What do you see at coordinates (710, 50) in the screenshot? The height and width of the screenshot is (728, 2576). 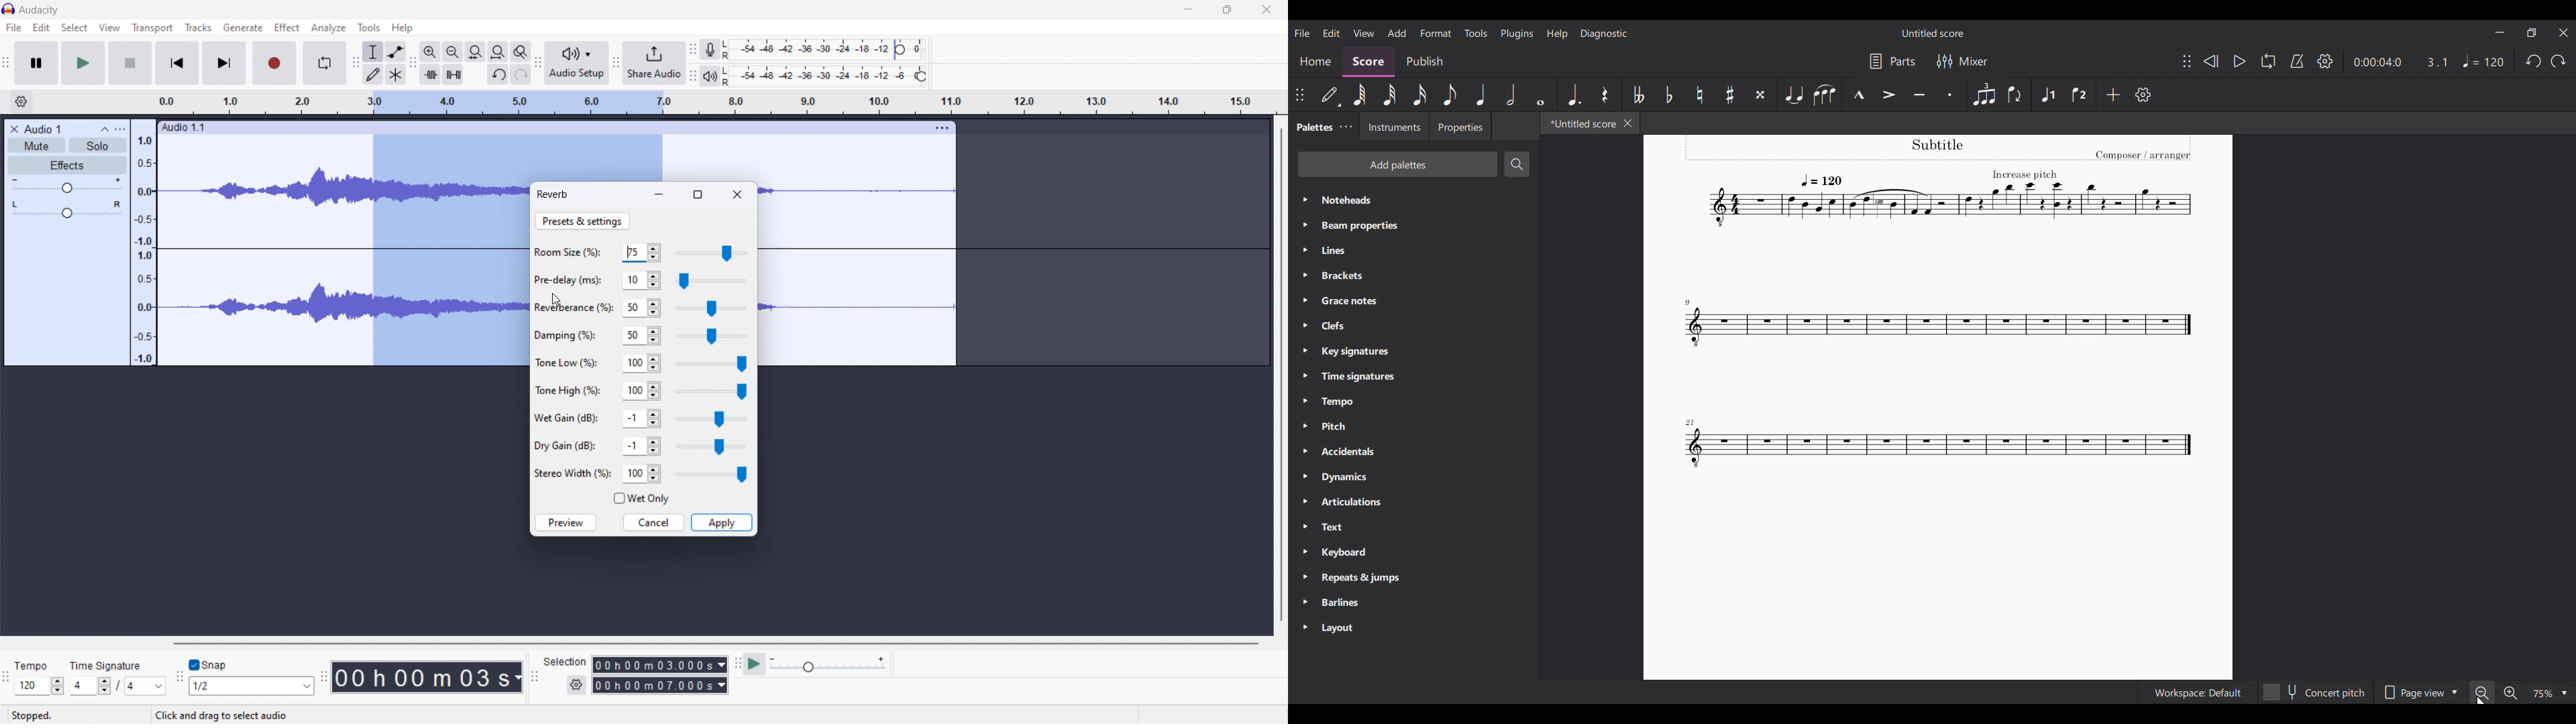 I see `recording meter` at bounding box center [710, 50].